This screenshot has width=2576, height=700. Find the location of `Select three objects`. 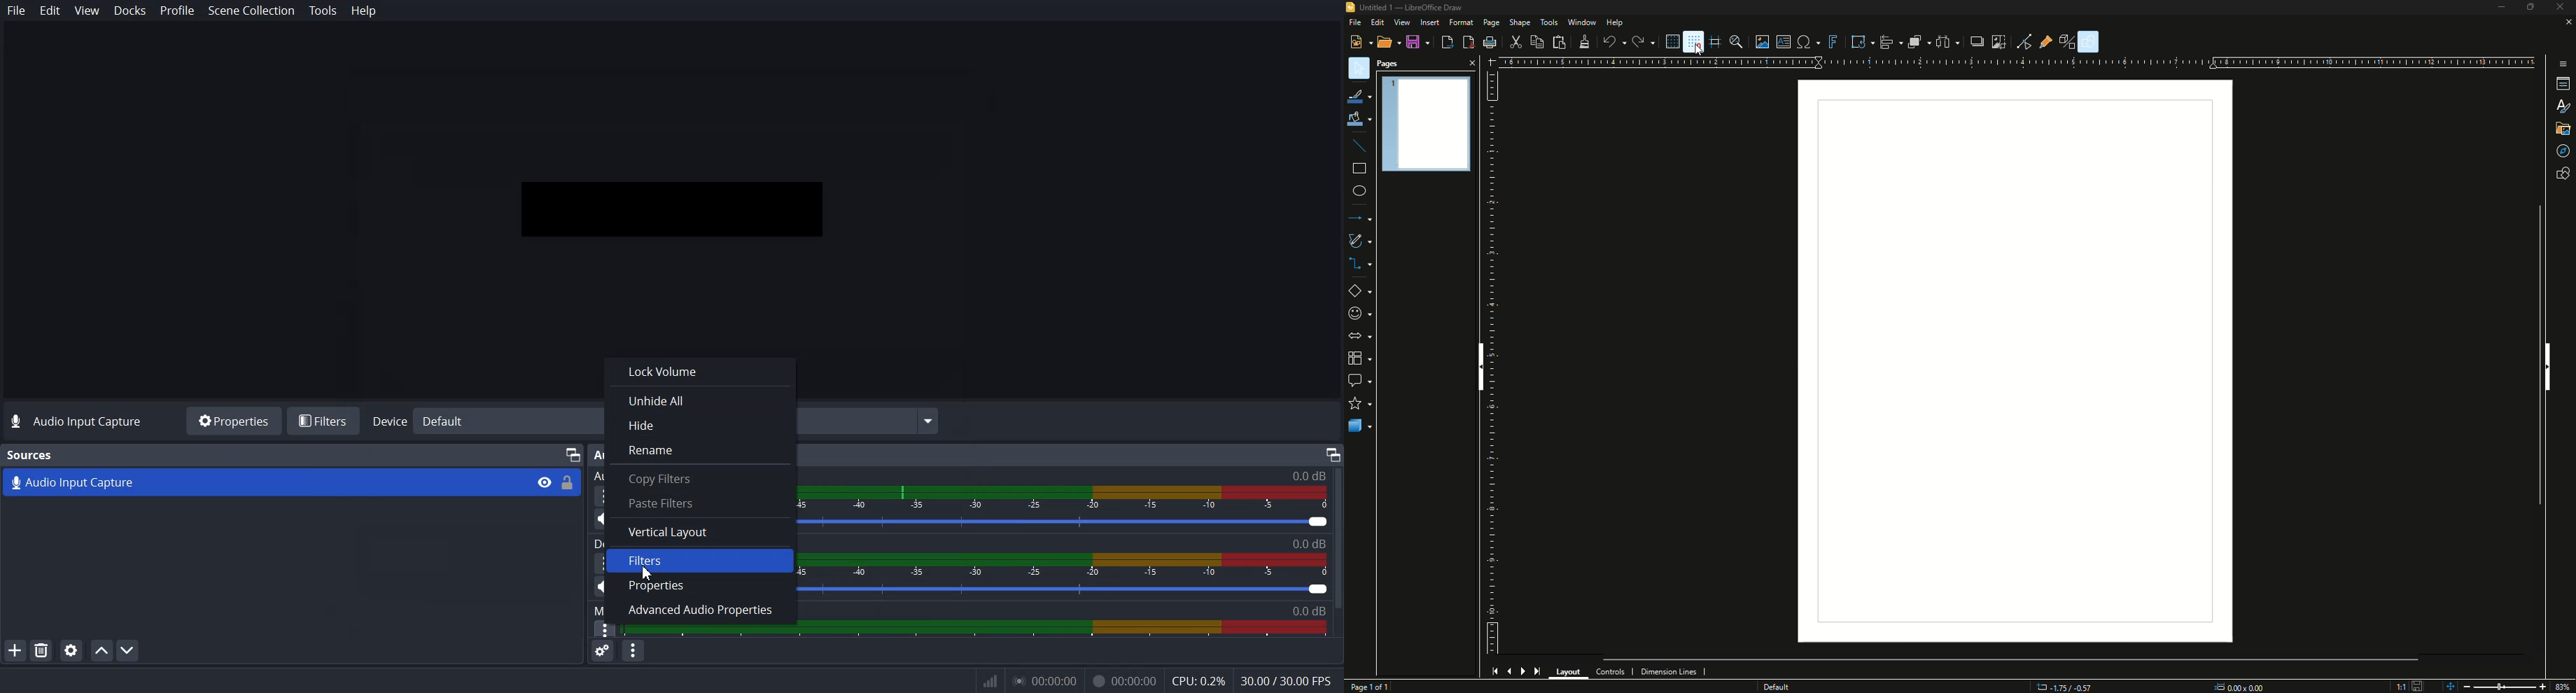

Select three objects is located at coordinates (1944, 43).